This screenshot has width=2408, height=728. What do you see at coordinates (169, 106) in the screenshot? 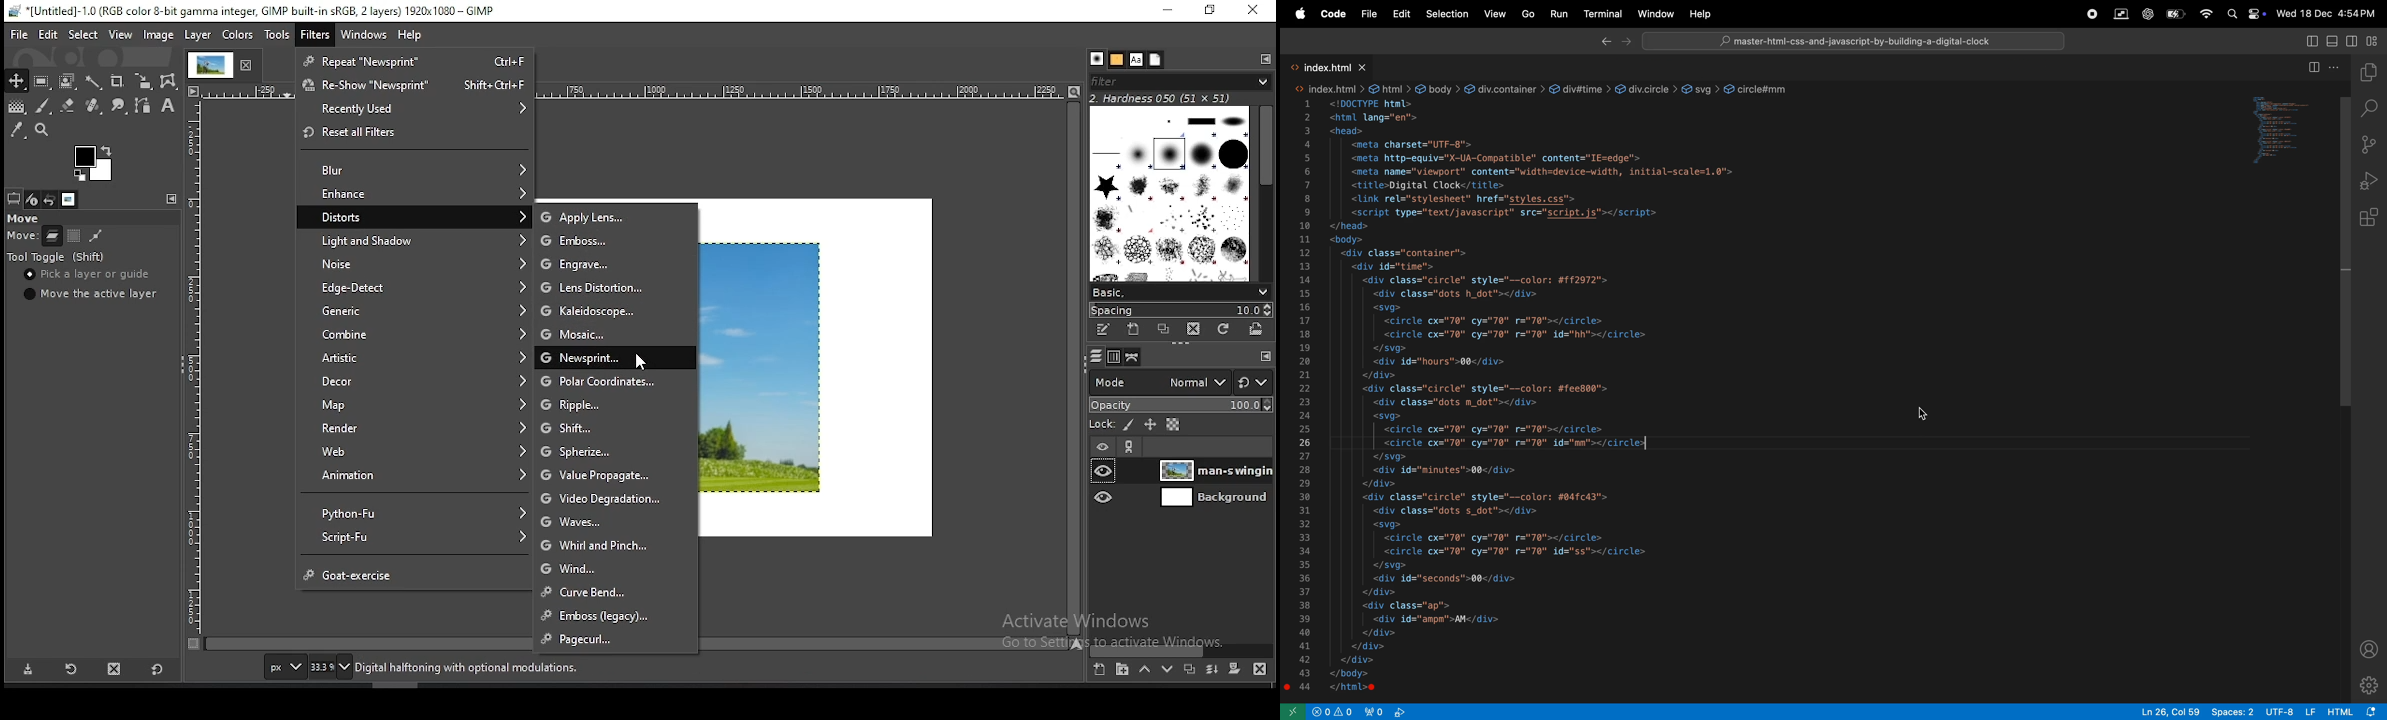
I see `text tool` at bounding box center [169, 106].